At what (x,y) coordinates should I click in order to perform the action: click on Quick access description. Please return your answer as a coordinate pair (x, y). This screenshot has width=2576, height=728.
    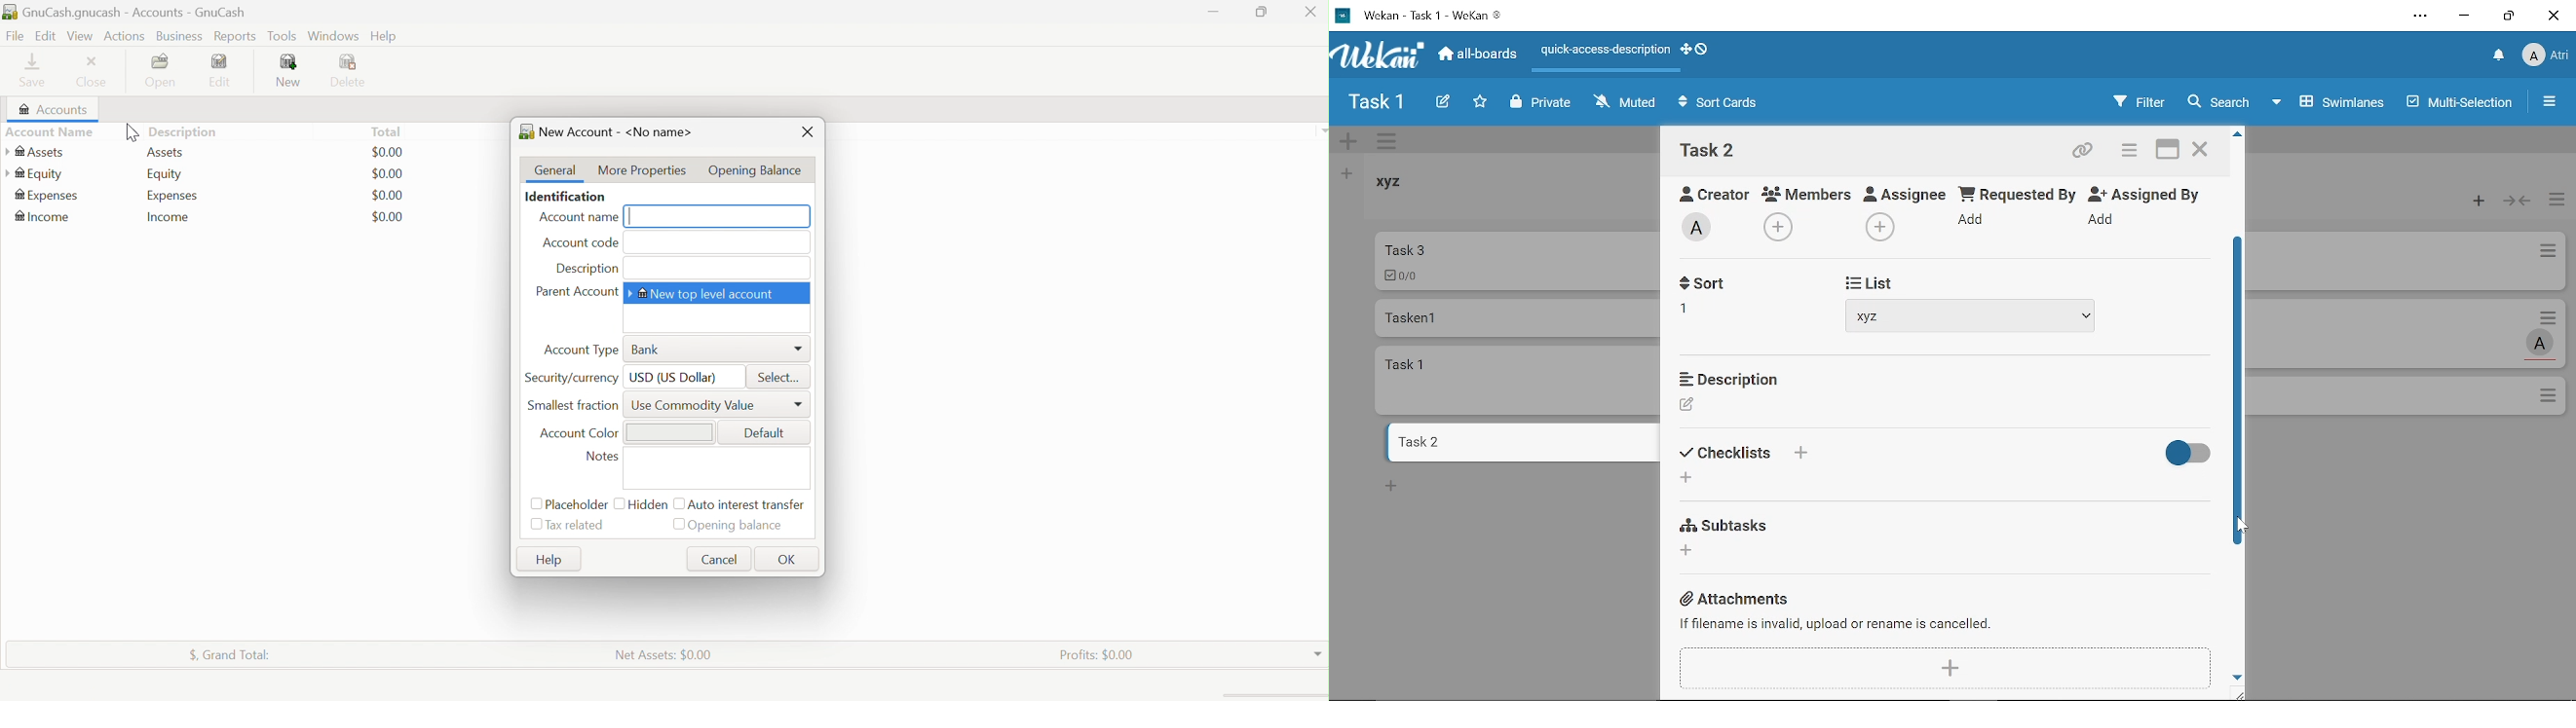
    Looking at the image, I should click on (1602, 54).